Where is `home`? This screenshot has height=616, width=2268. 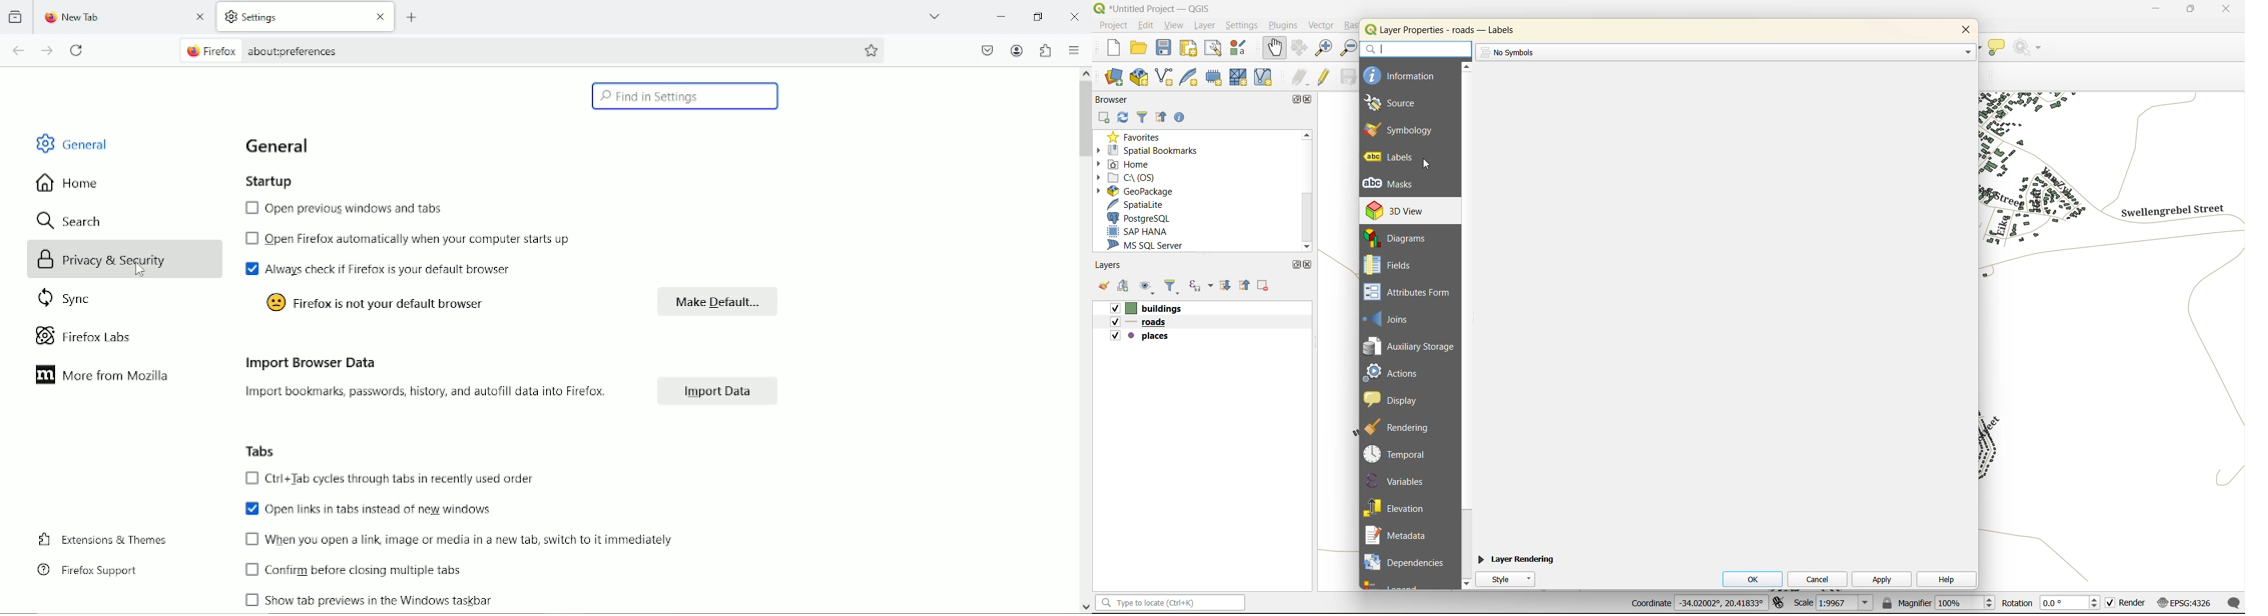 home is located at coordinates (1130, 164).